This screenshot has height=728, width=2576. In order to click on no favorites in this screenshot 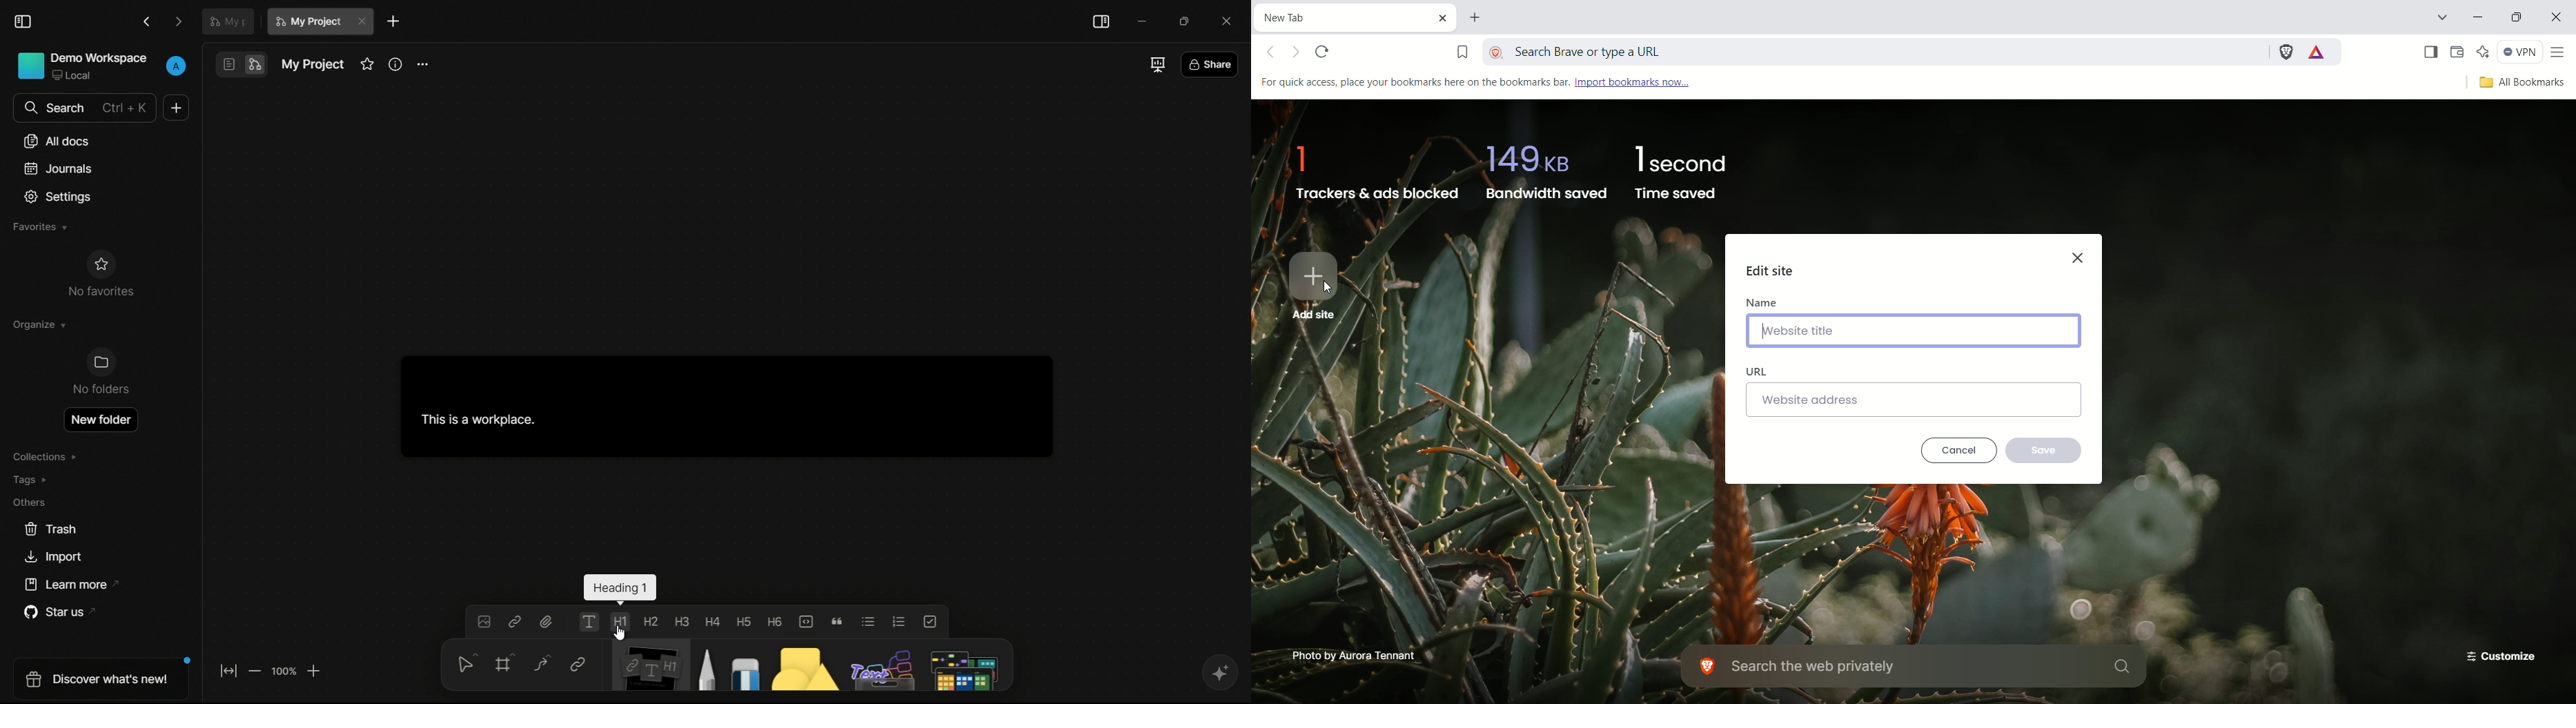, I will do `click(100, 274)`.